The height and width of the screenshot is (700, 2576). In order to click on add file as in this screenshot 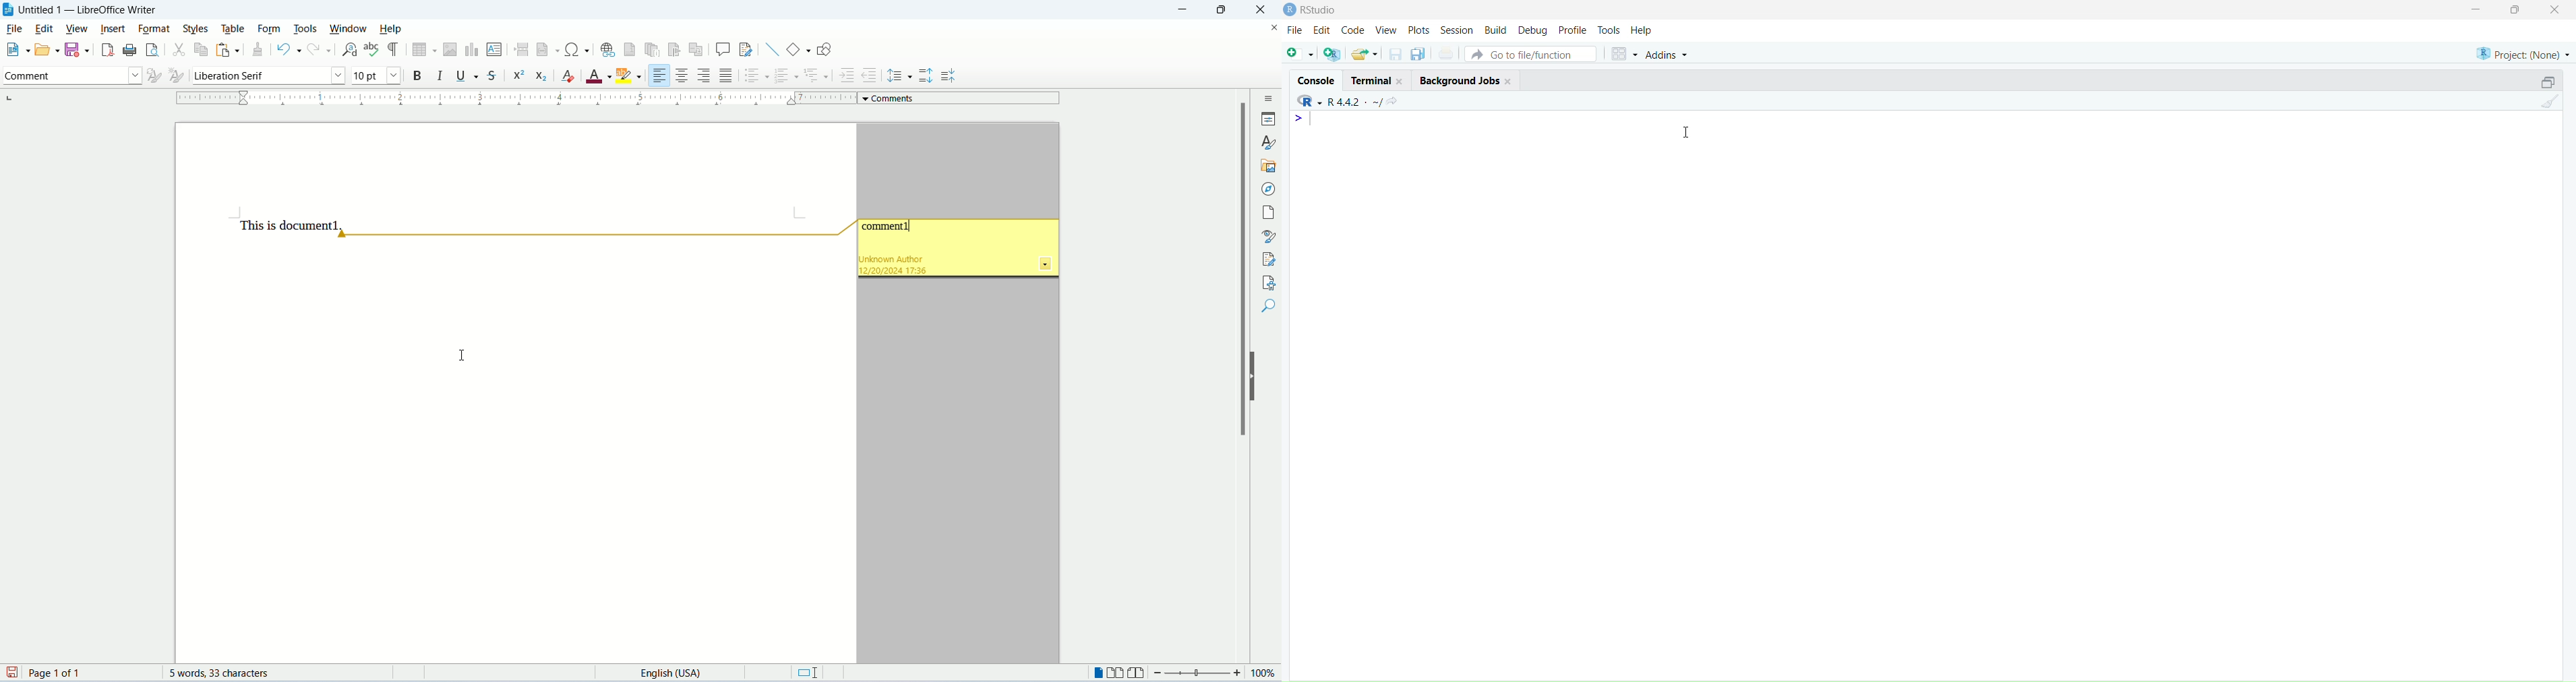, I will do `click(1300, 55)`.